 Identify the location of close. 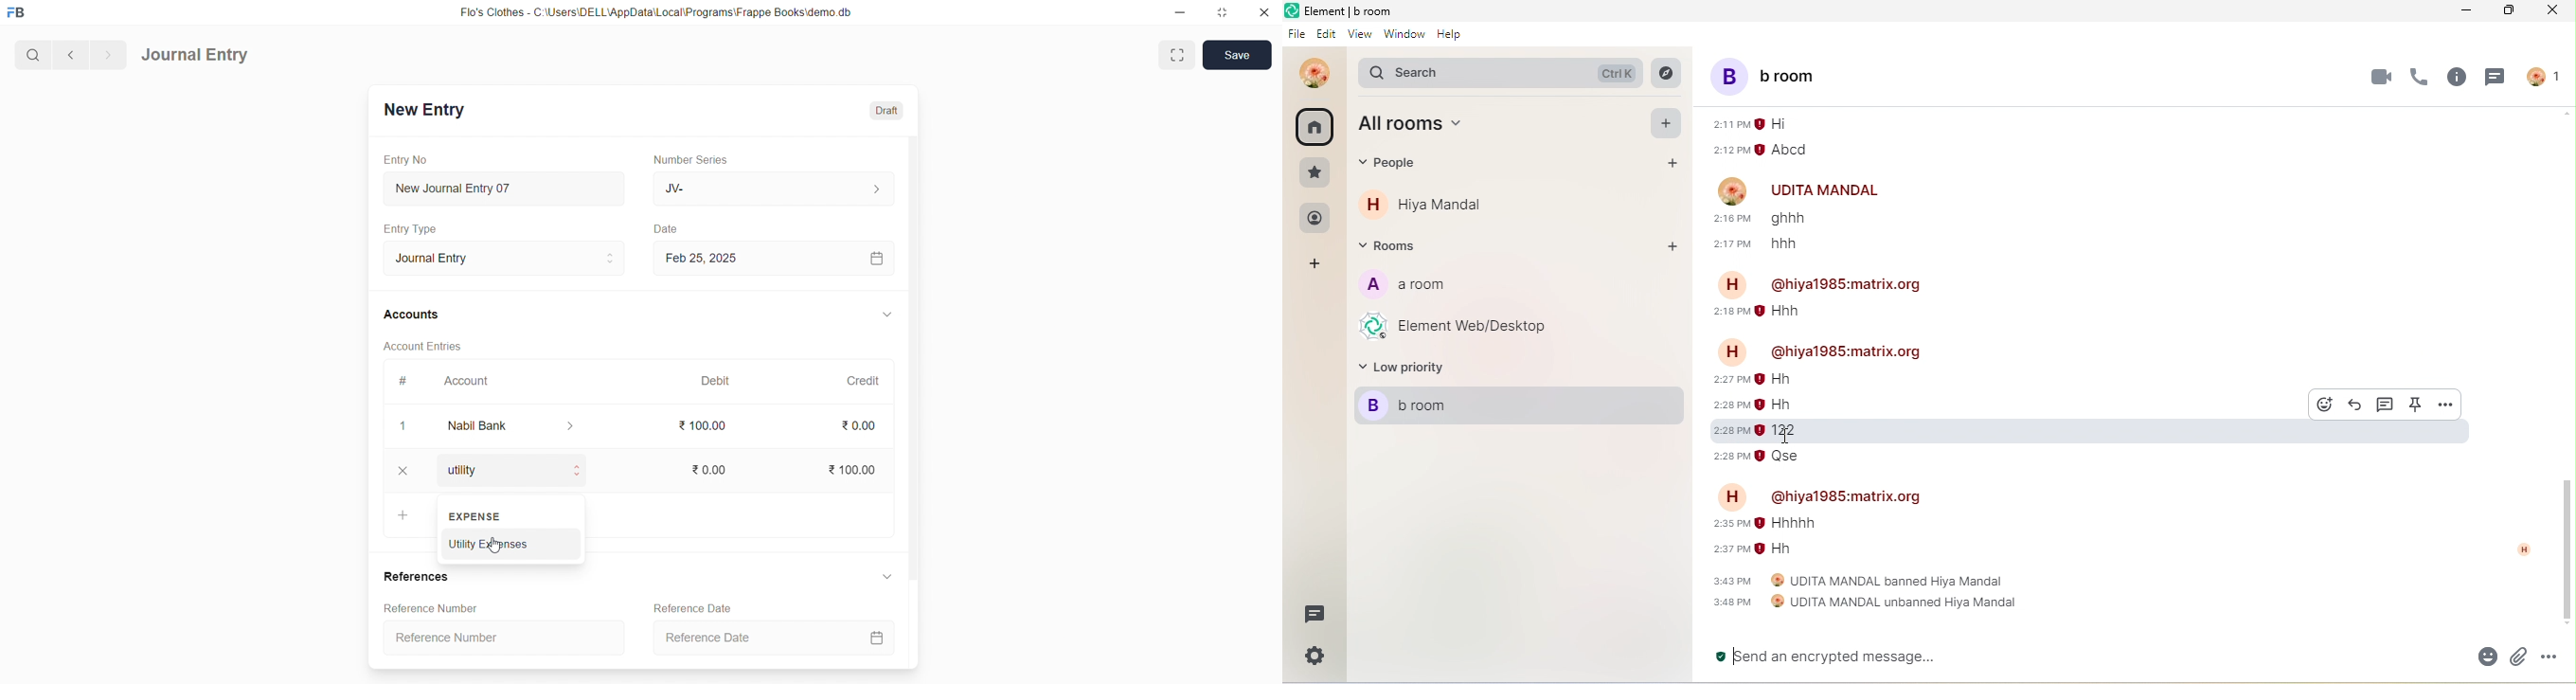
(2549, 11).